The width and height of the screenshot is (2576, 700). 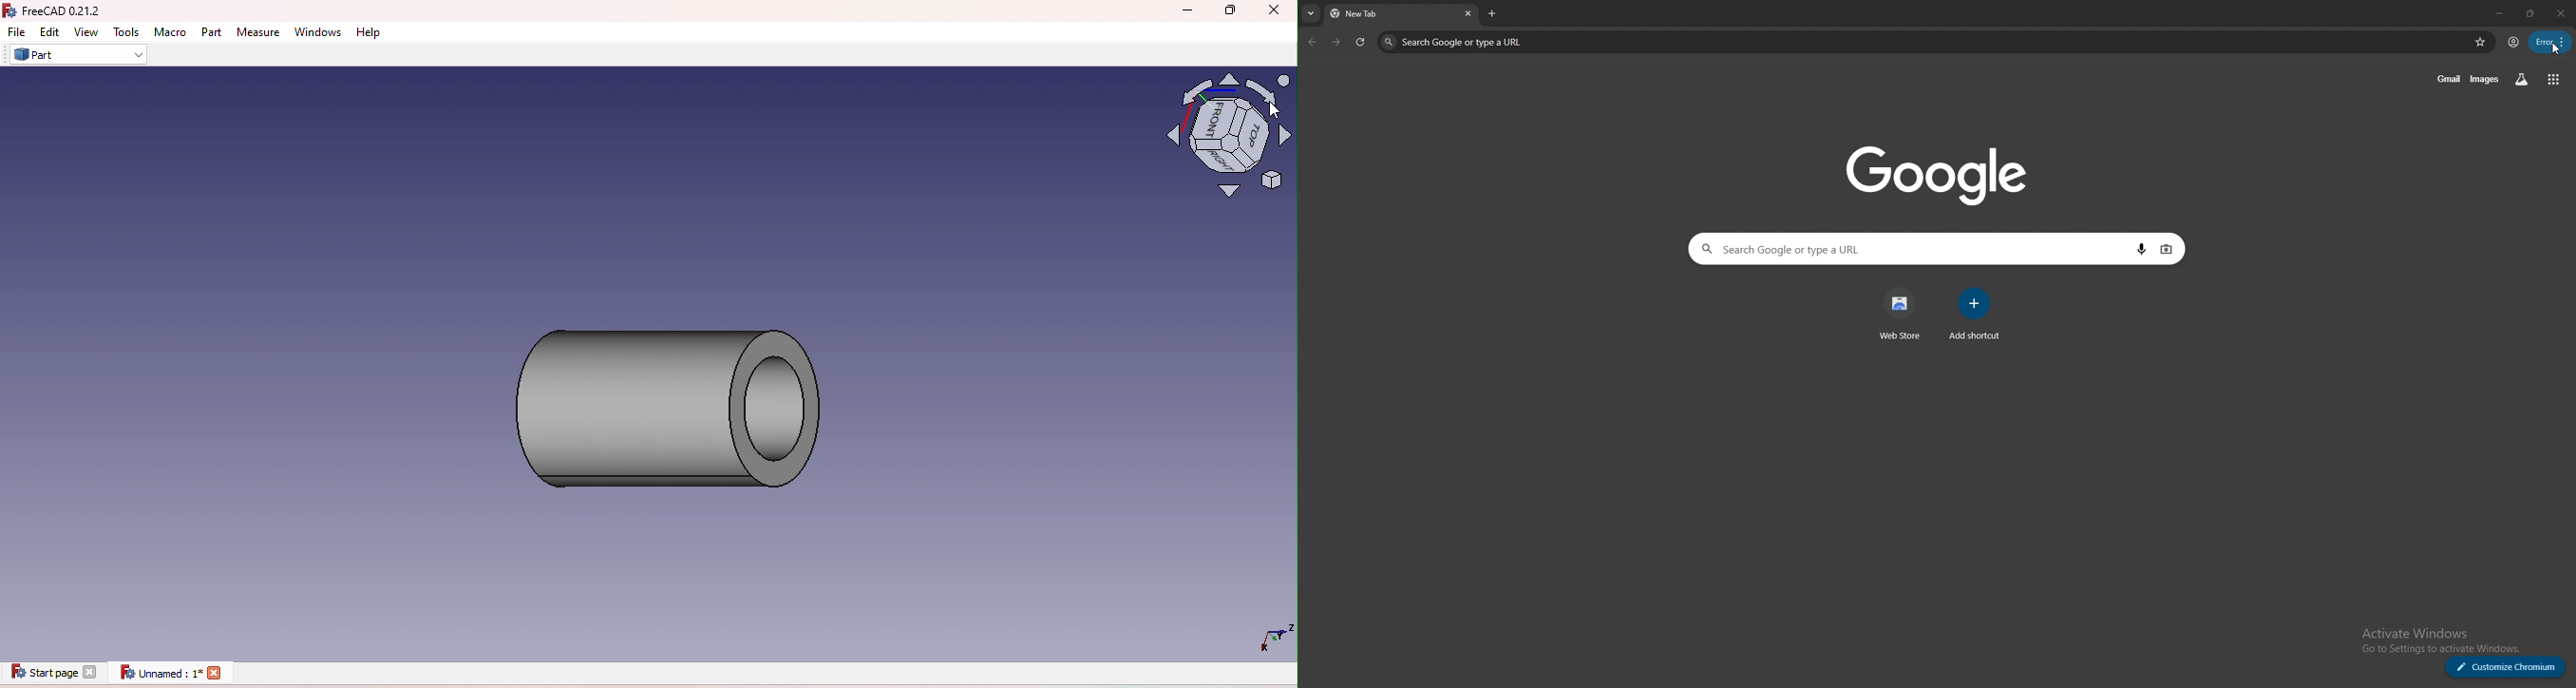 What do you see at coordinates (1272, 111) in the screenshot?
I see `cursor` at bounding box center [1272, 111].